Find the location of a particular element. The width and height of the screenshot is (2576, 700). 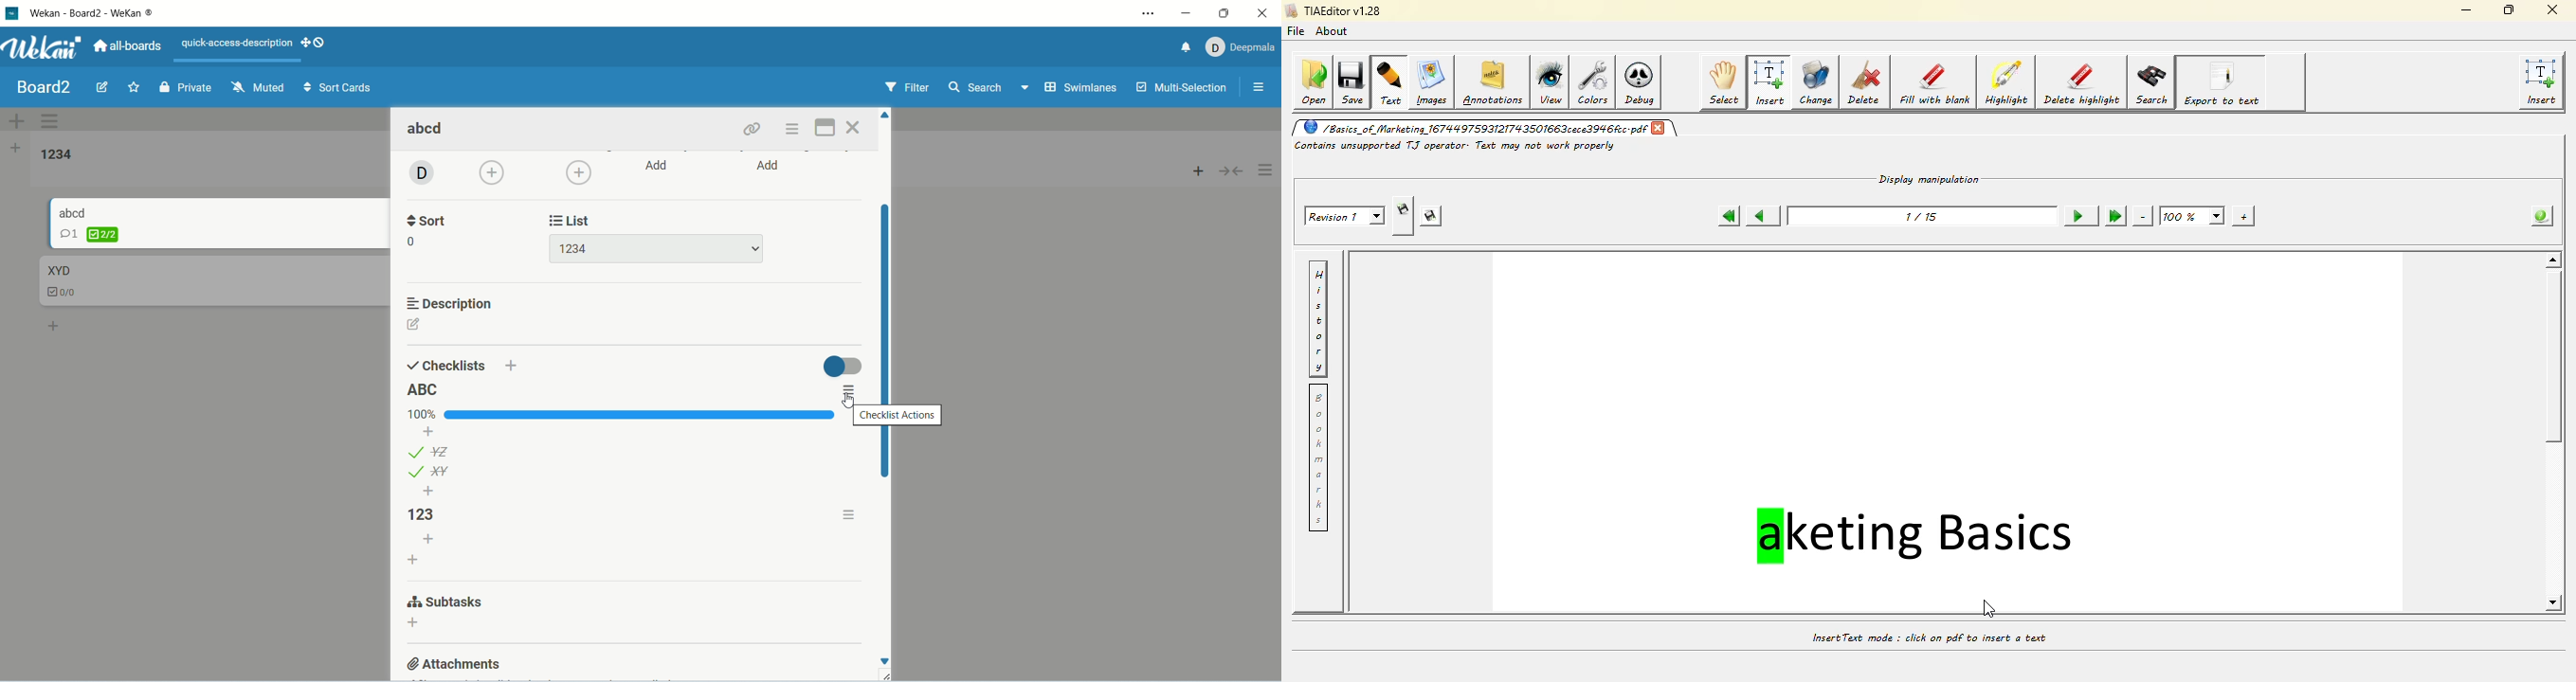

Down is located at coordinates (885, 661).